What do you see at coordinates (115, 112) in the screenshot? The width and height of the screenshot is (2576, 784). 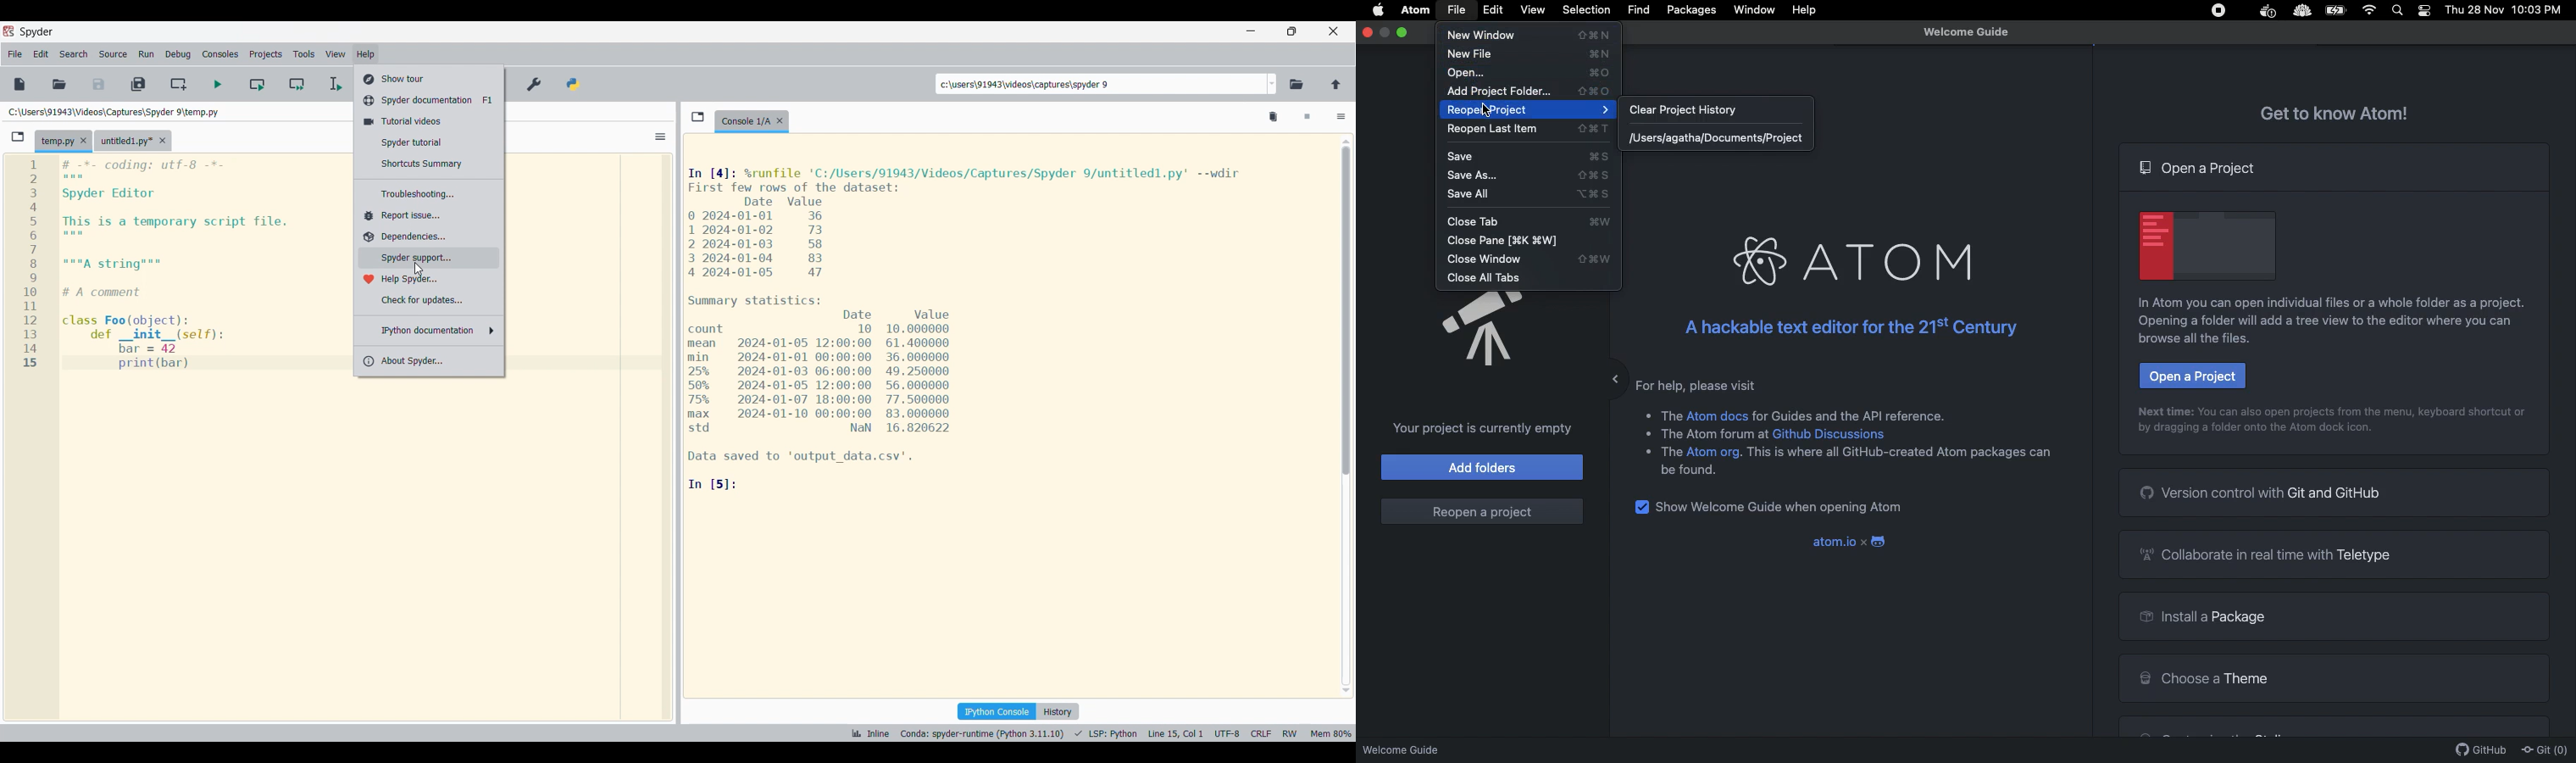 I see `File location` at bounding box center [115, 112].